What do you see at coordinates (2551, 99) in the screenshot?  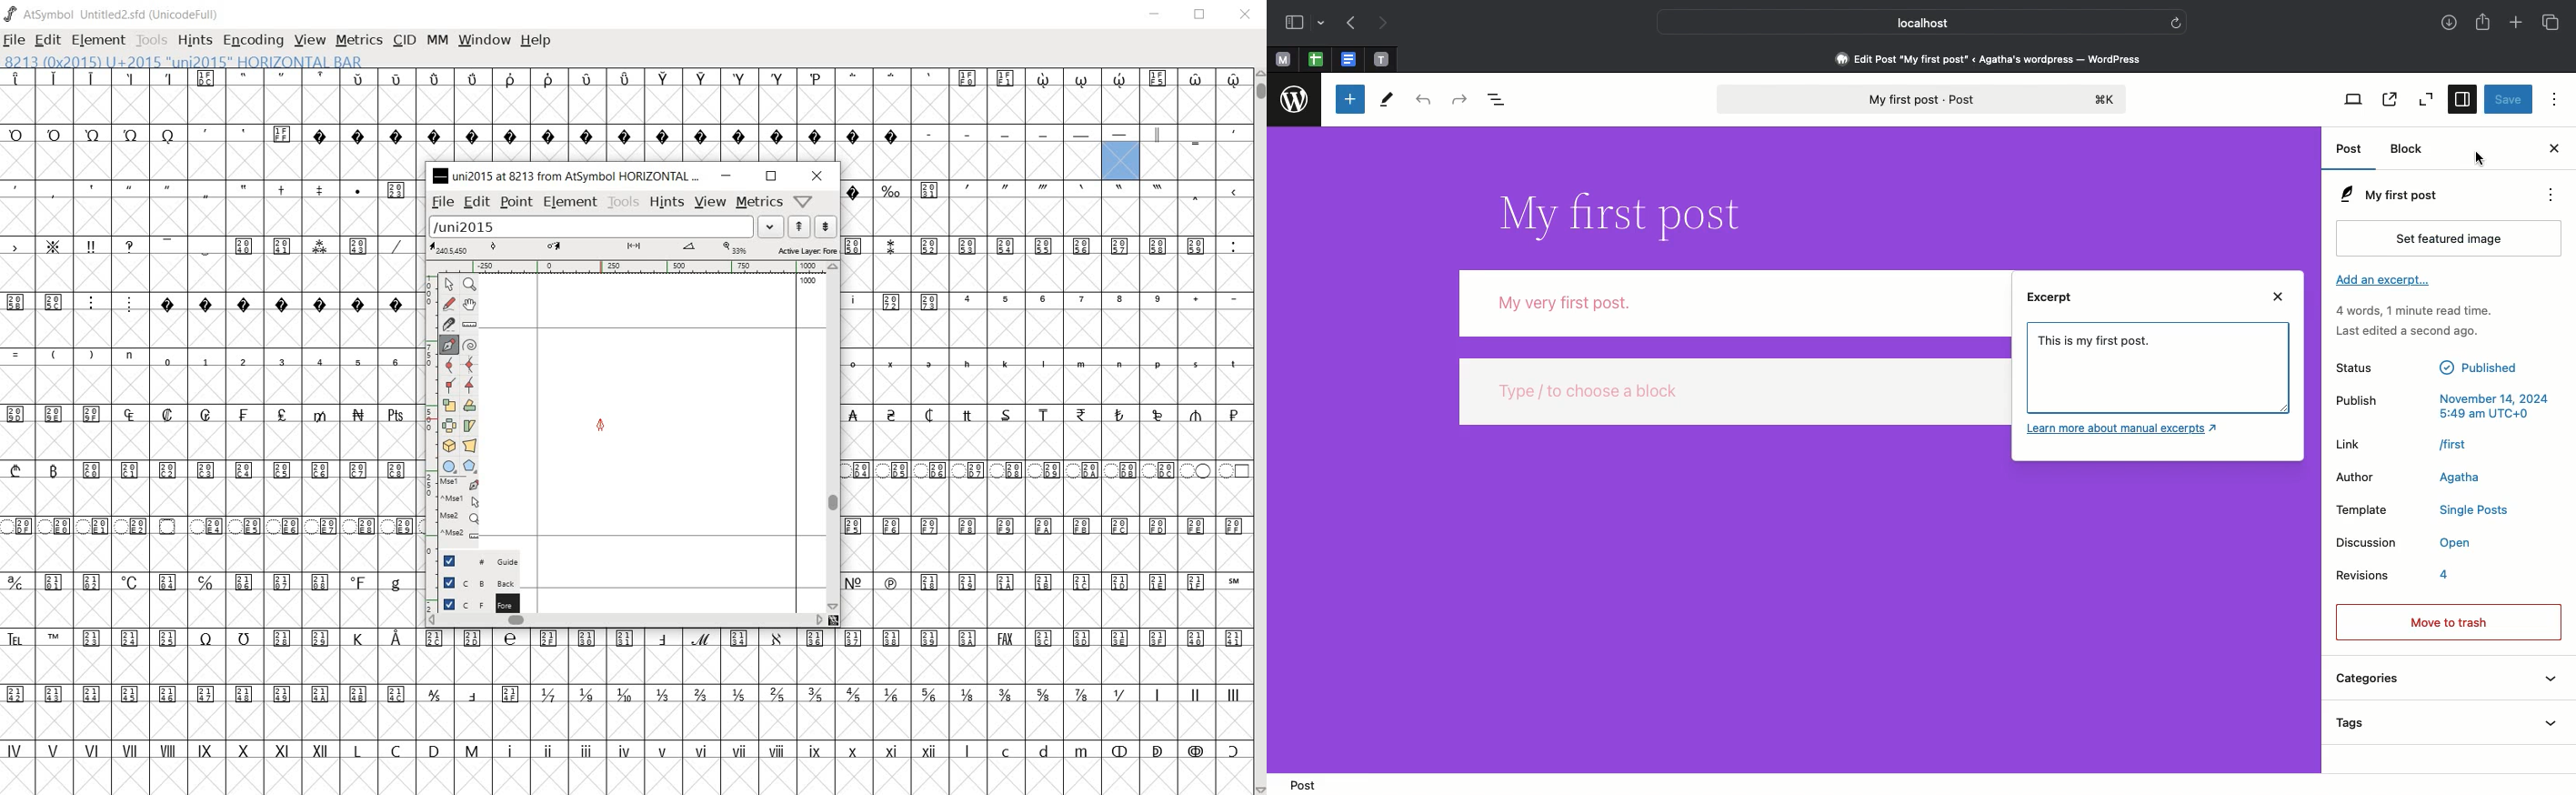 I see `Options` at bounding box center [2551, 99].